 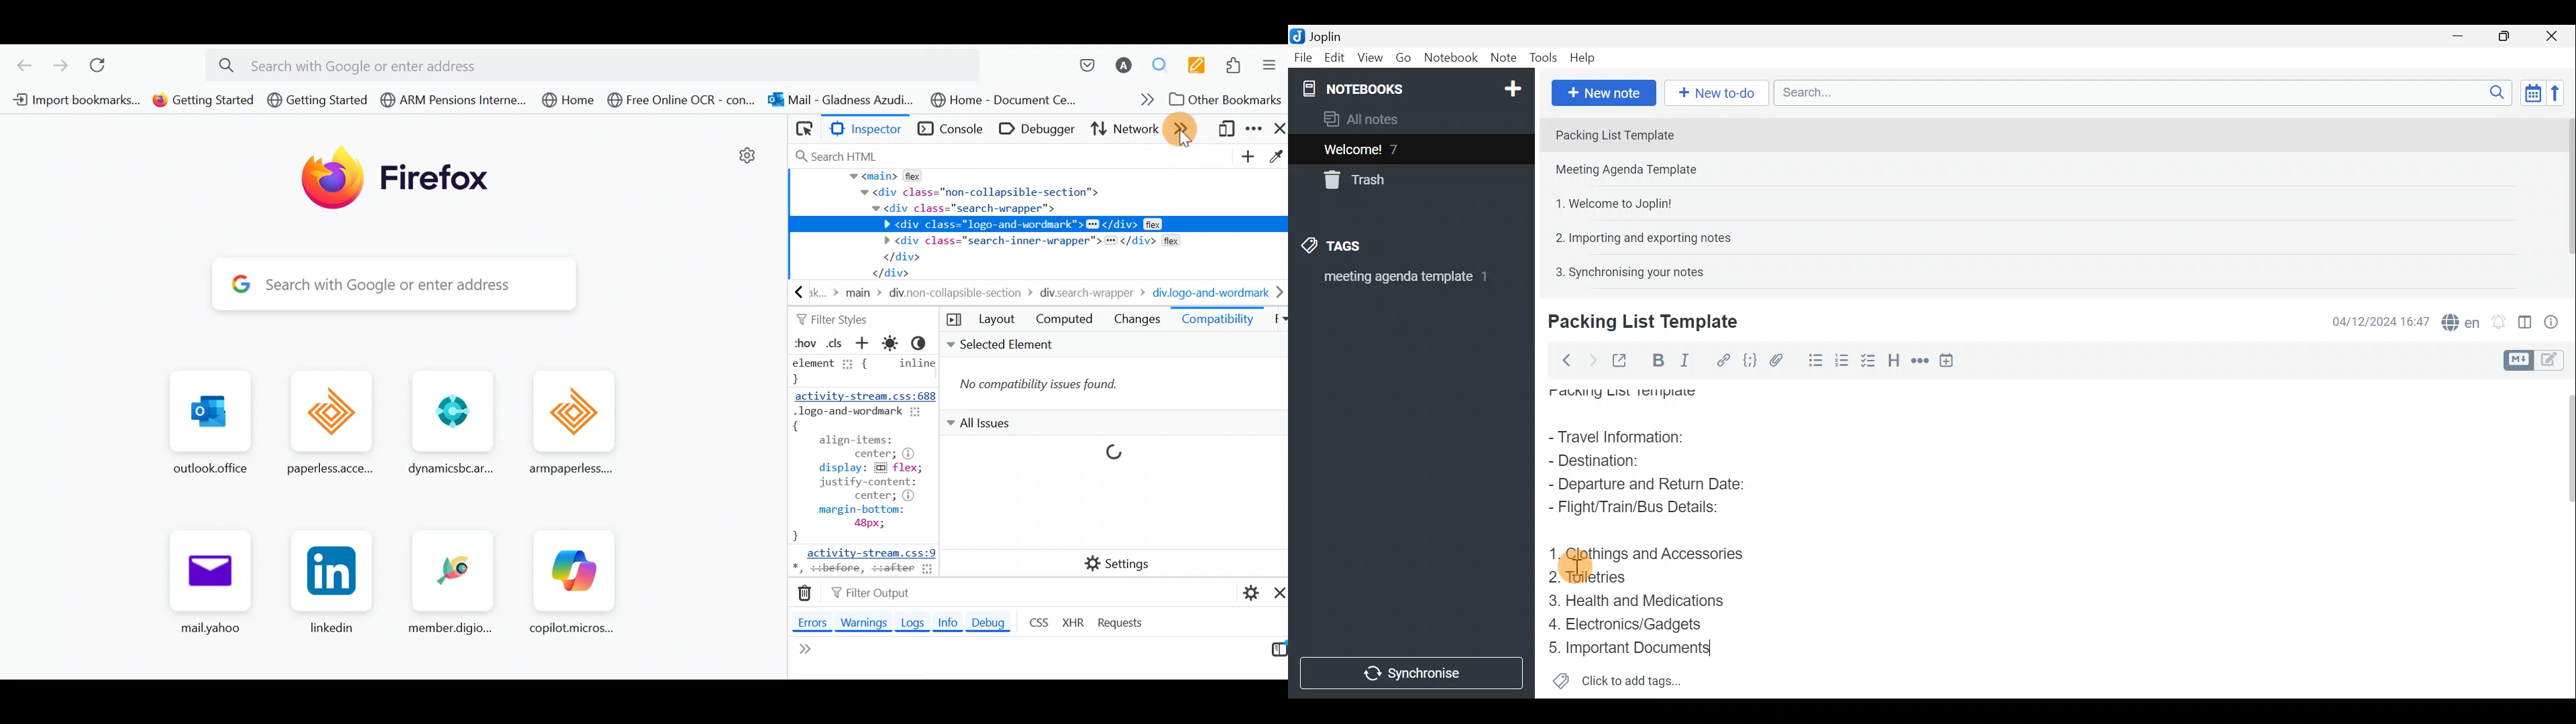 I want to click on Reload current page, so click(x=107, y=67).